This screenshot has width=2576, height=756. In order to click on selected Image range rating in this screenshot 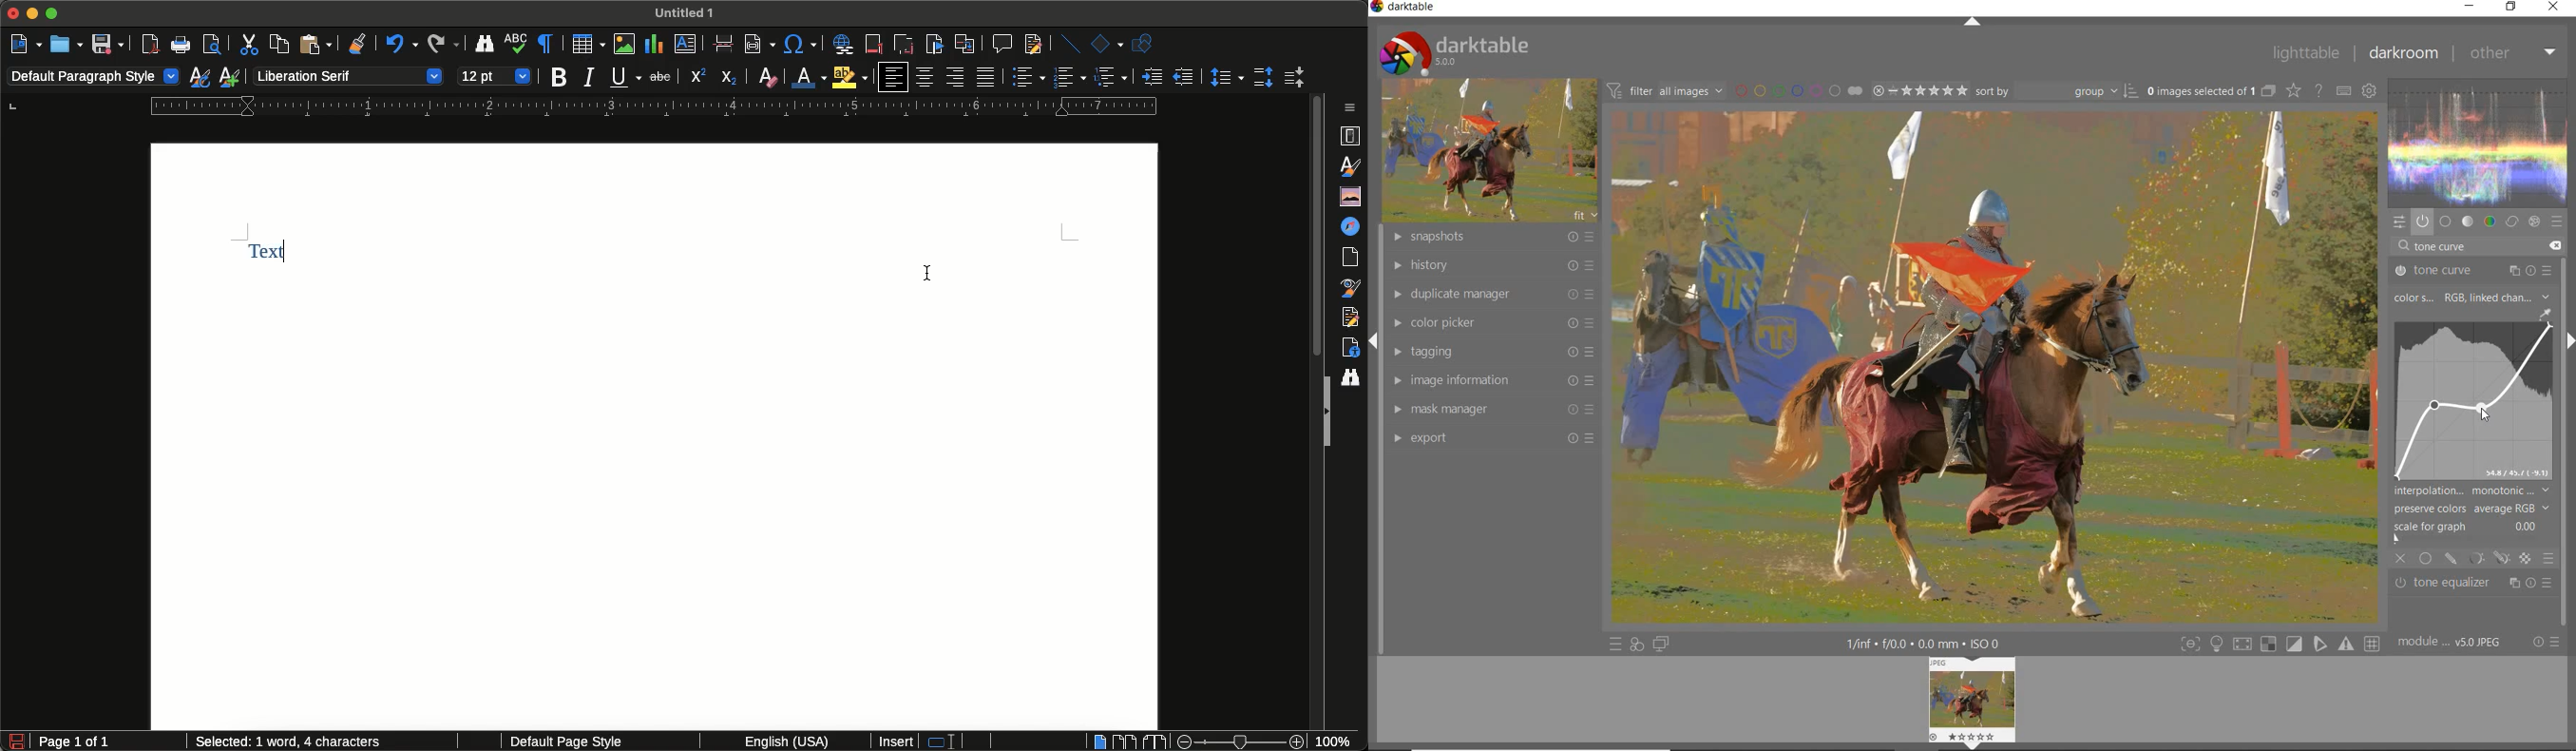, I will do `click(1918, 91)`.